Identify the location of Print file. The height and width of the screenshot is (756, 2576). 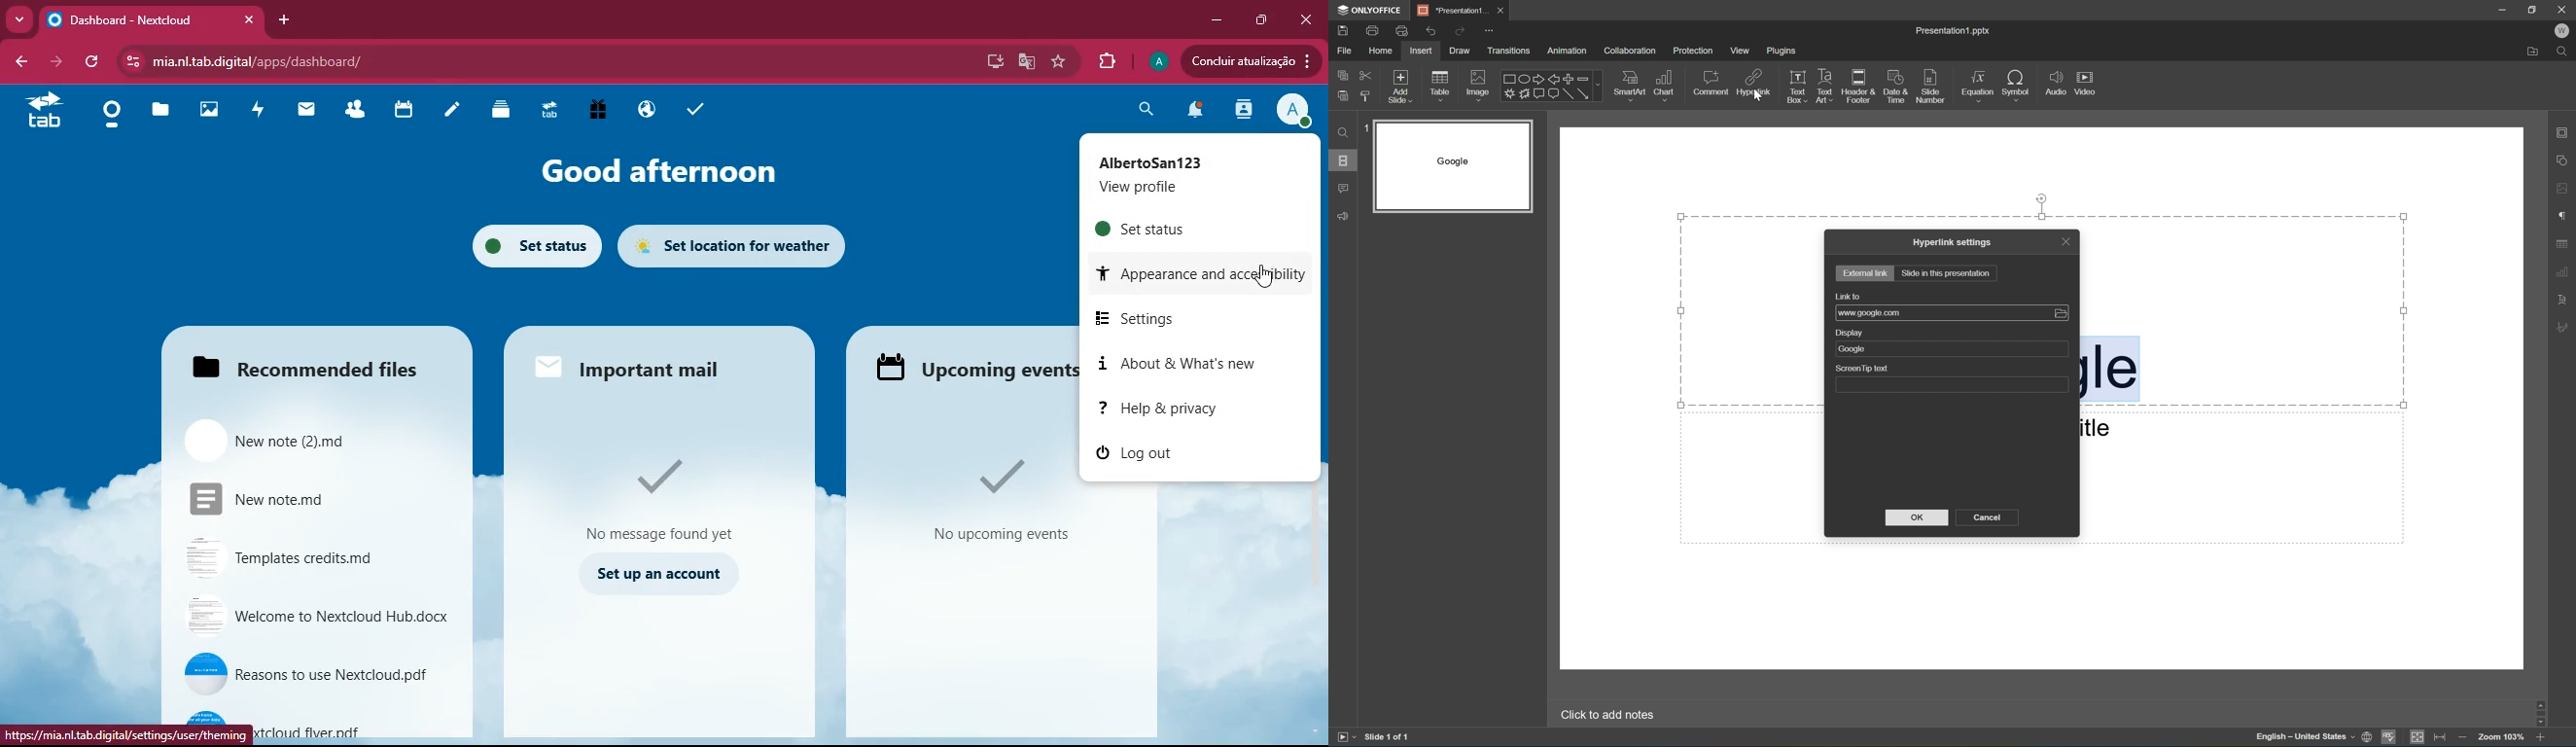
(1372, 32).